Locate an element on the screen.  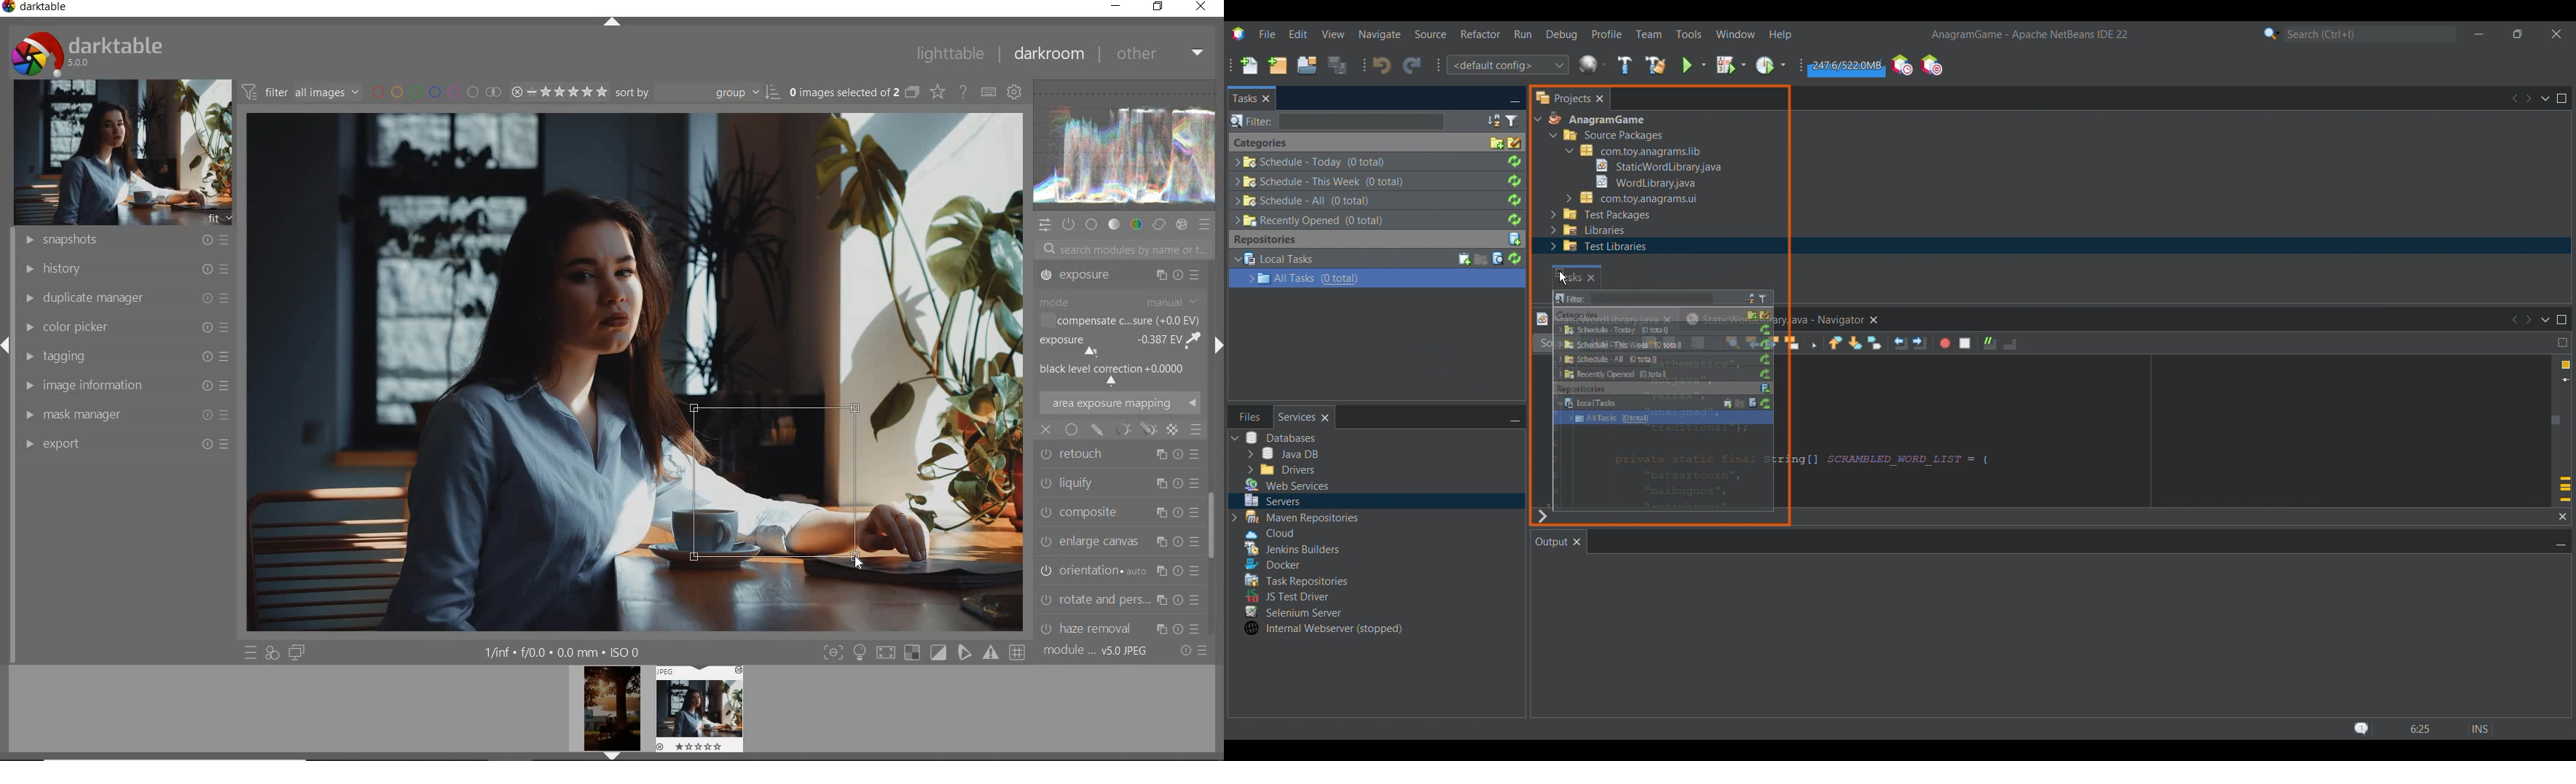
SCALE PIXELS is located at coordinates (1126, 624).